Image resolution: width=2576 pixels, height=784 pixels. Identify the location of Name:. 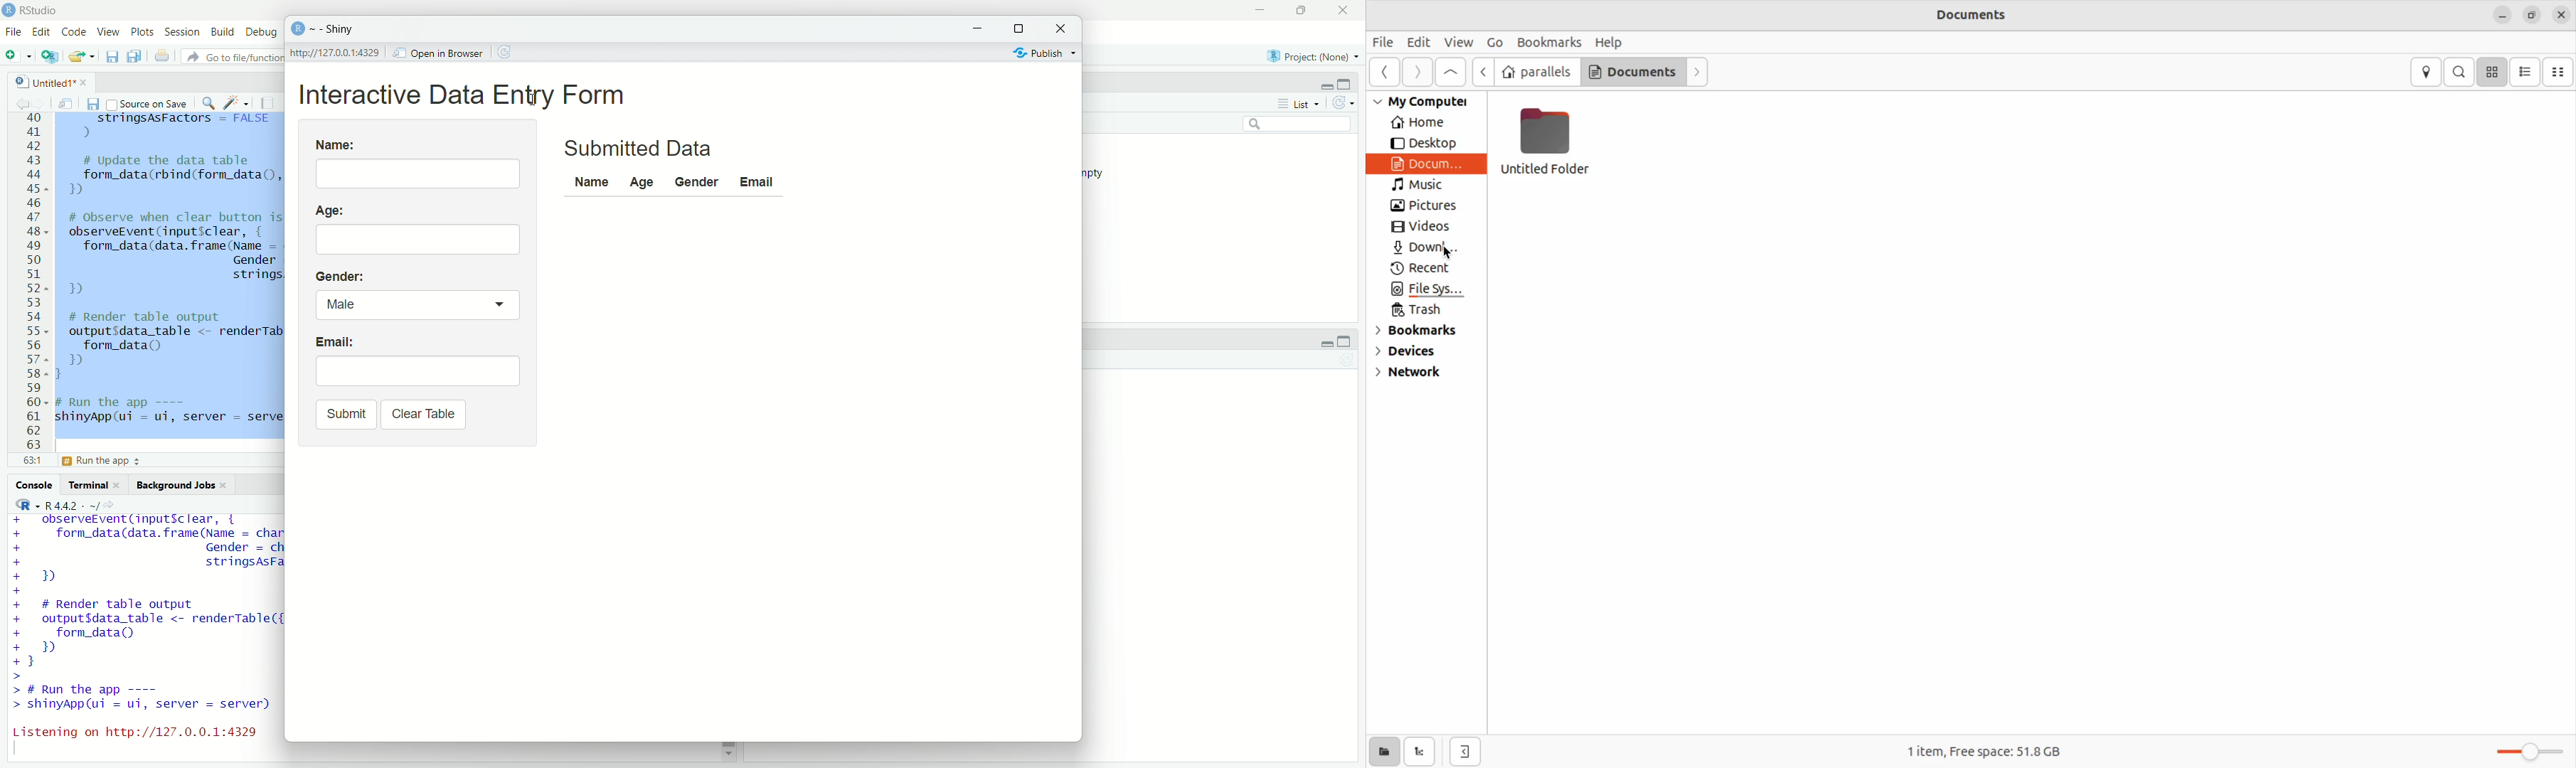
(336, 143).